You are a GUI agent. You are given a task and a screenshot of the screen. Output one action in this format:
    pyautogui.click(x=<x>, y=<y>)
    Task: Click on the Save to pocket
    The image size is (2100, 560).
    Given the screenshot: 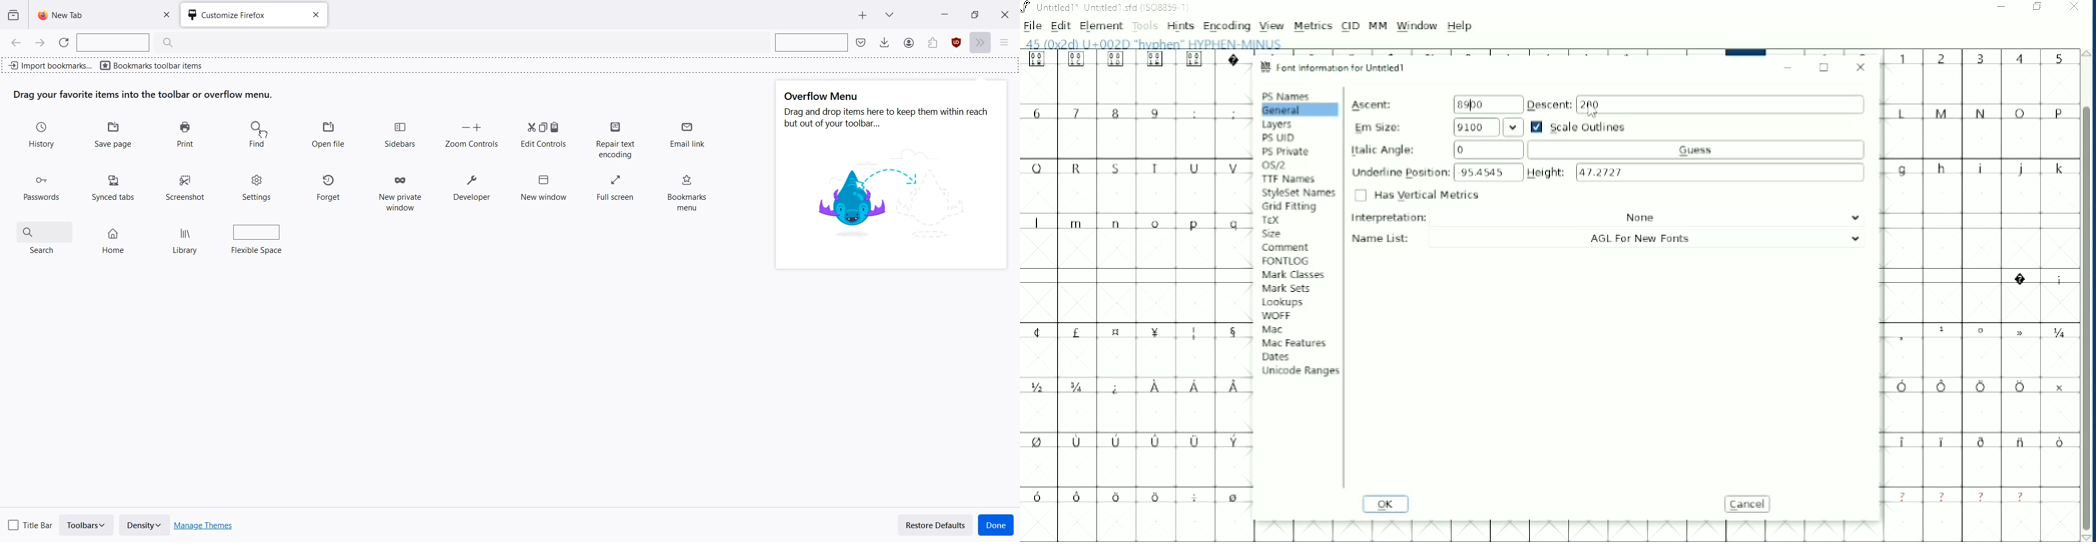 What is the action you would take?
    pyautogui.click(x=862, y=42)
    